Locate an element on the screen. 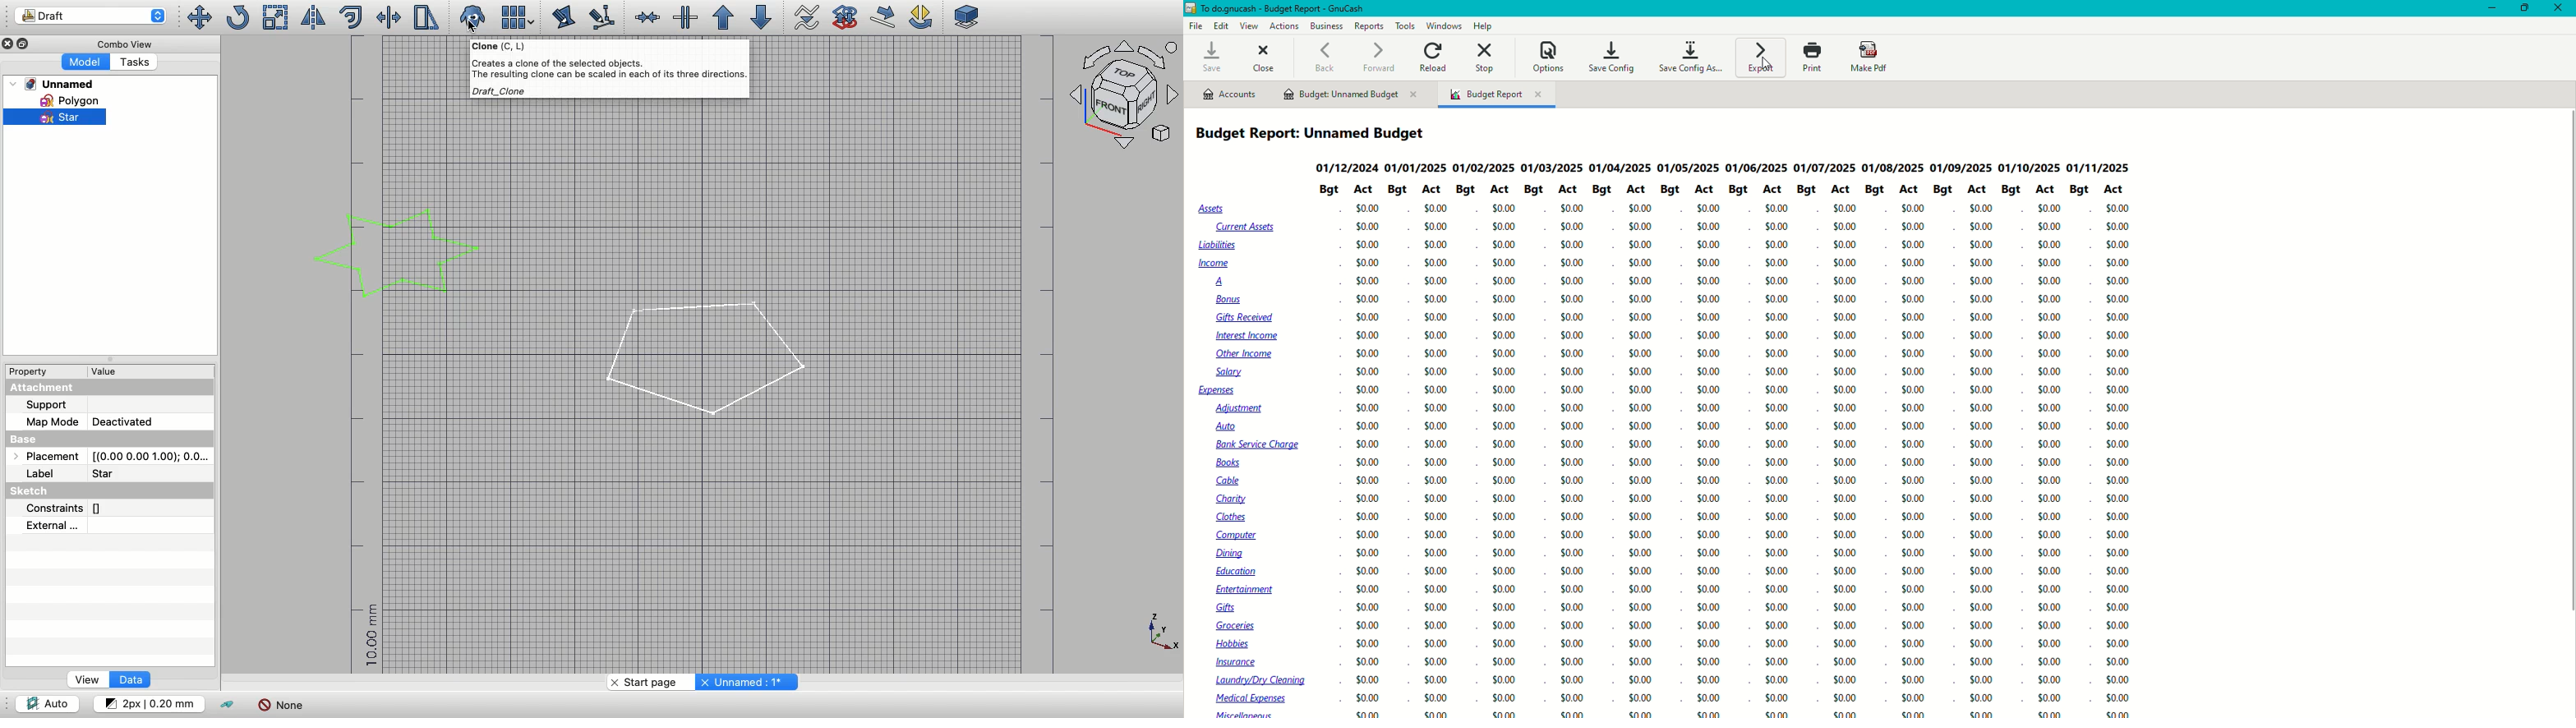 This screenshot has width=2576, height=728. 0.00 is located at coordinates (1501, 208).